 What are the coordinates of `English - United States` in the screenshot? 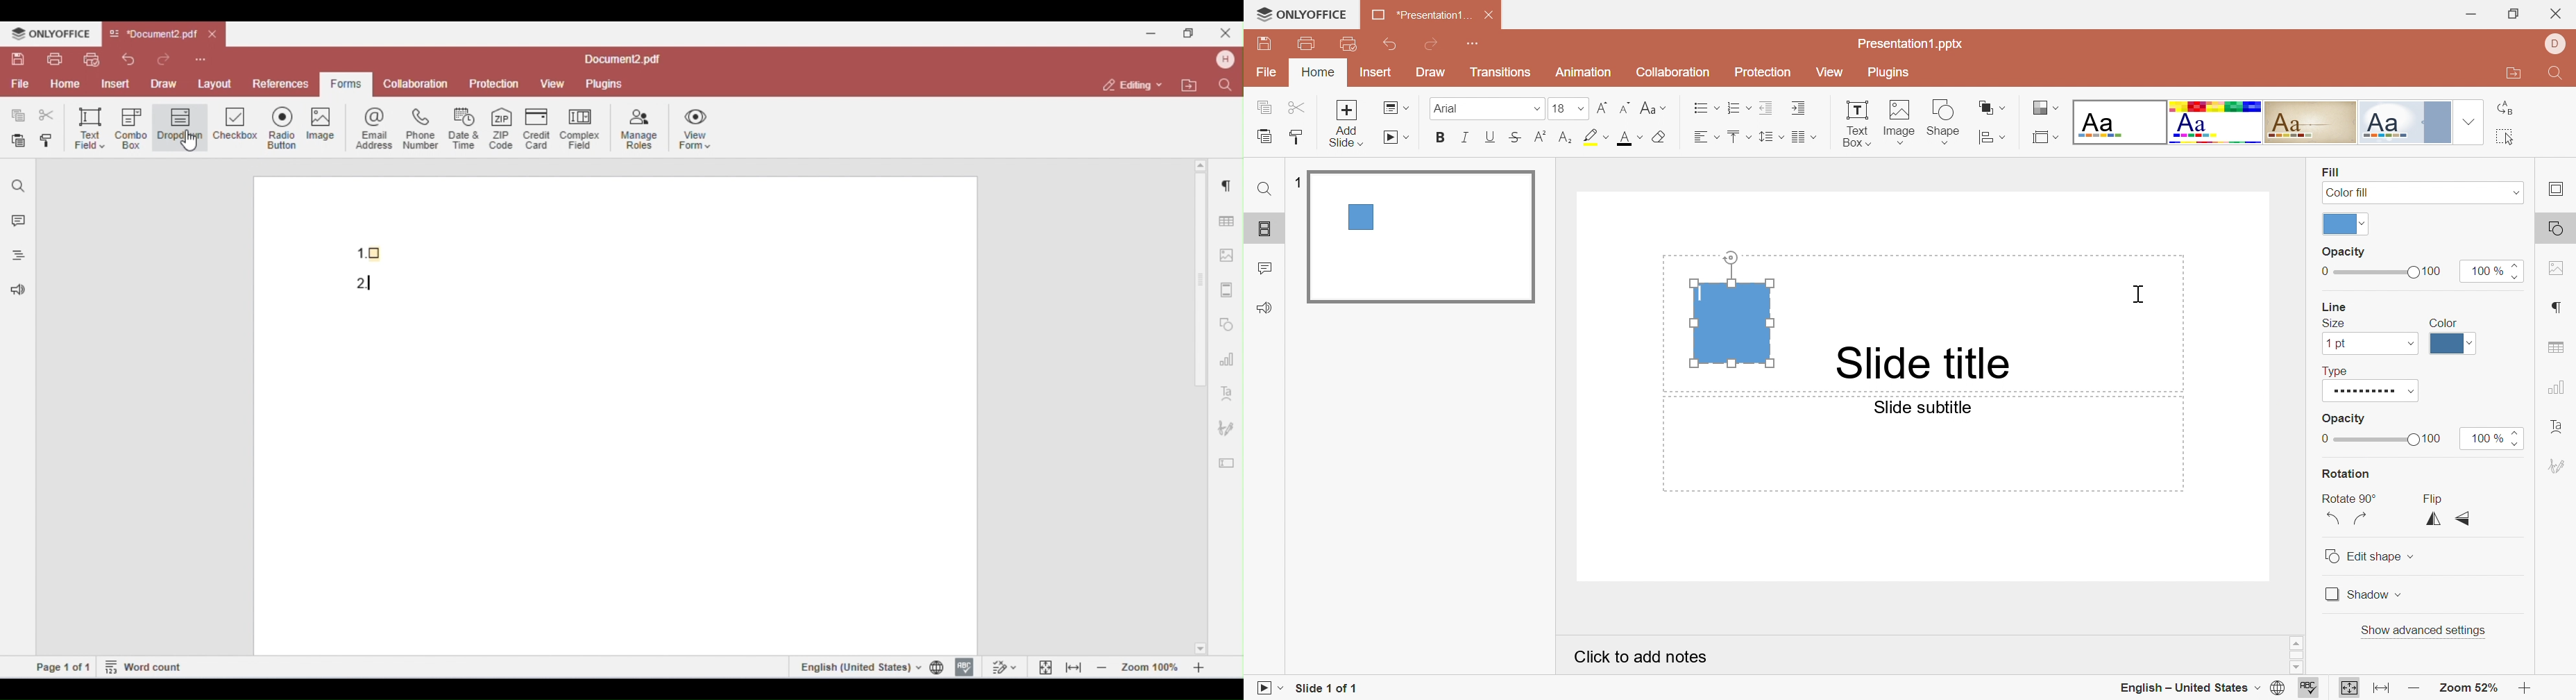 It's located at (2185, 687).